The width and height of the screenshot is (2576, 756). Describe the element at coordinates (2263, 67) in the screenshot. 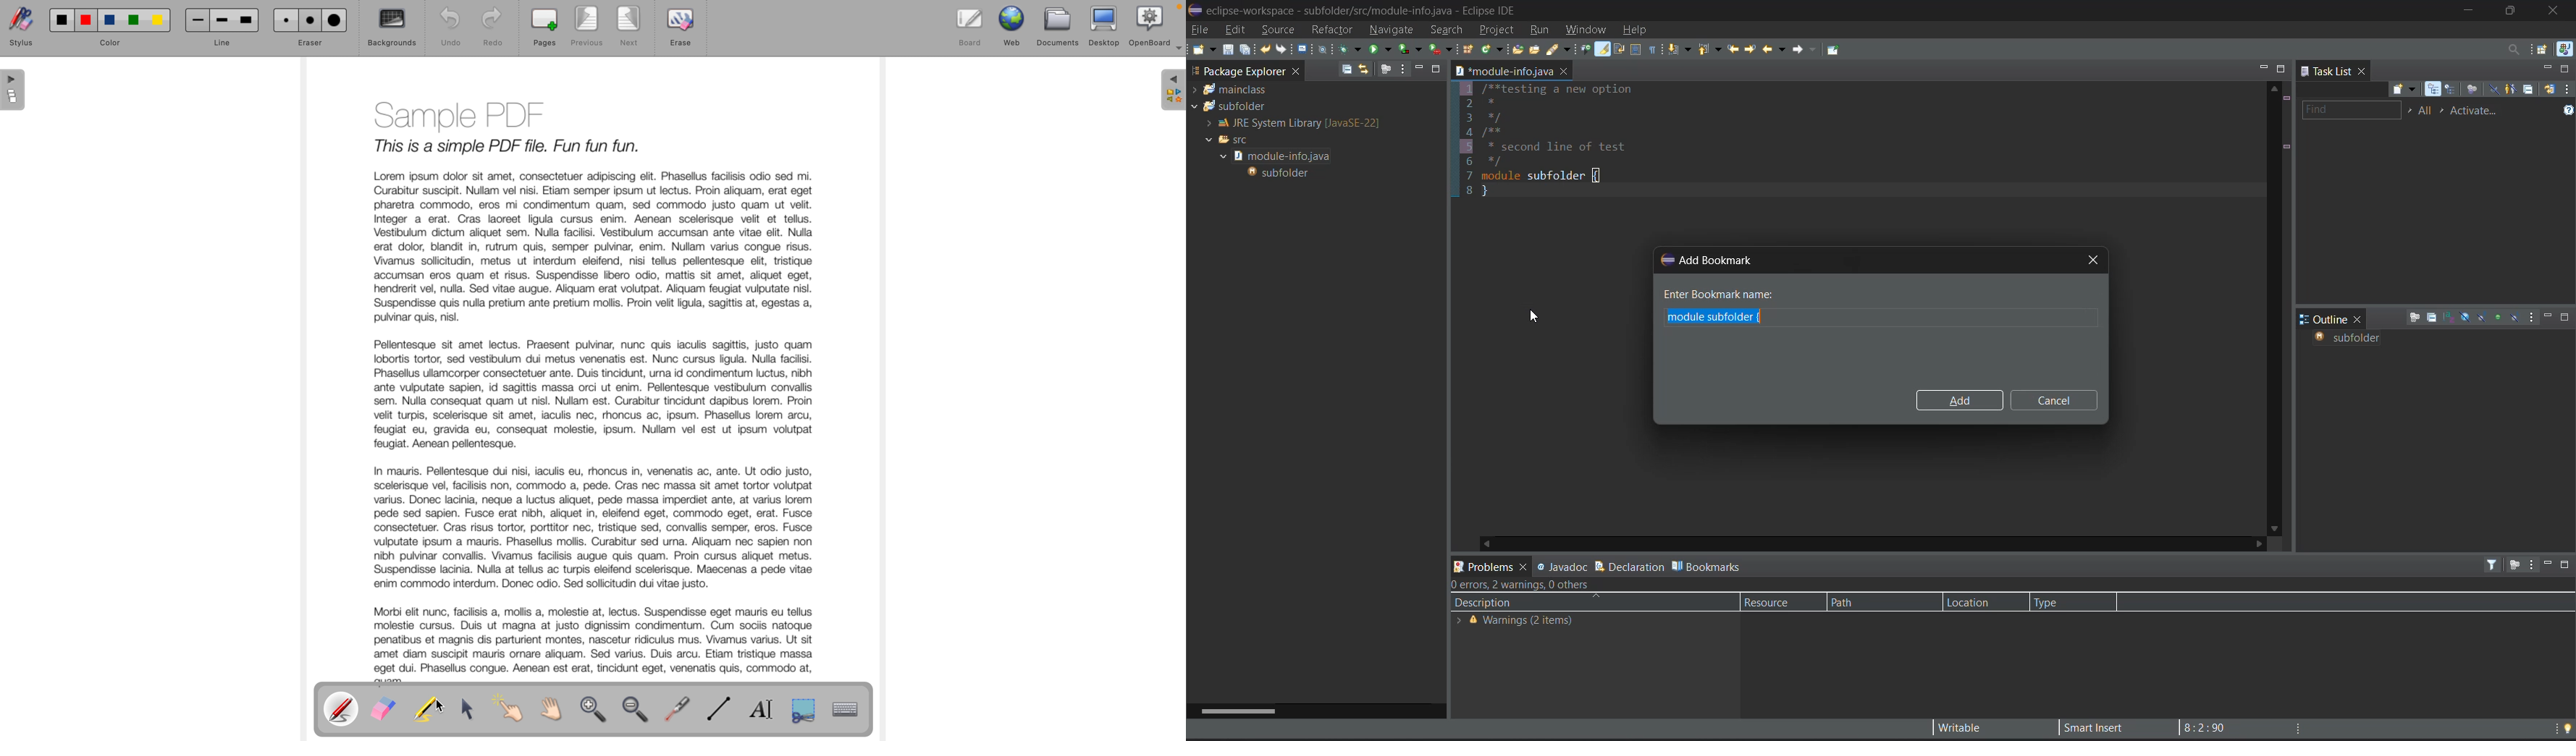

I see `minimize` at that location.